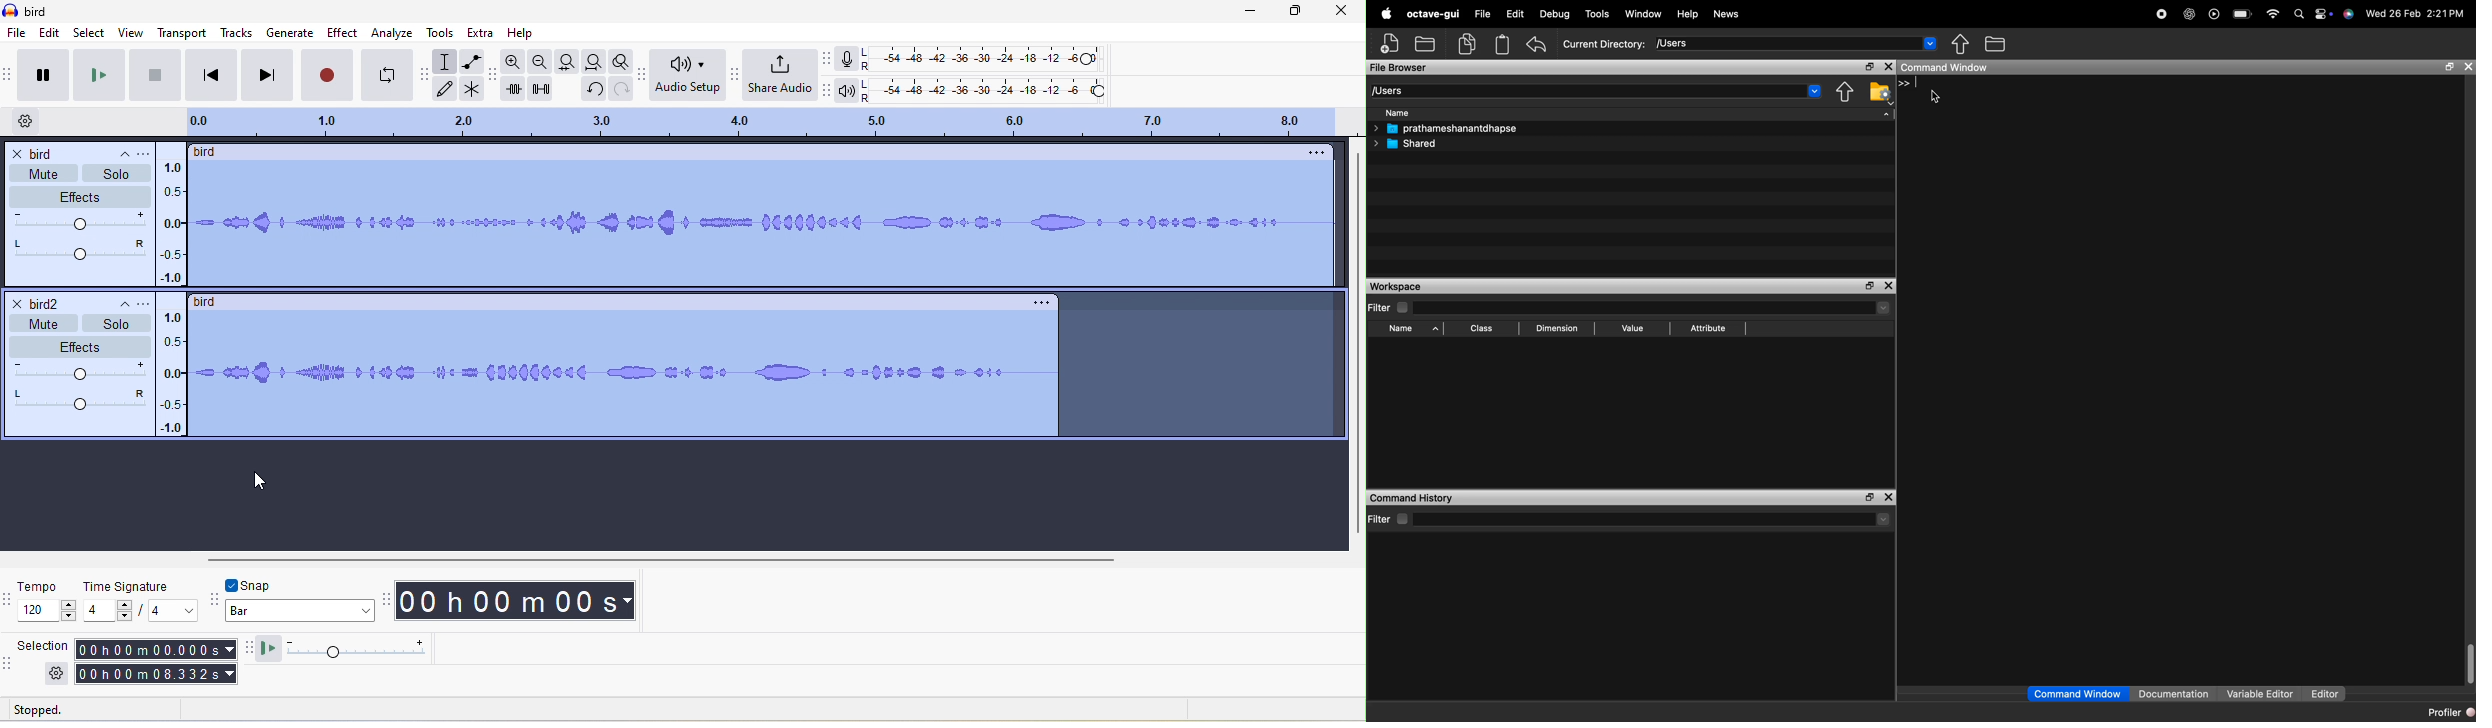  What do you see at coordinates (288, 35) in the screenshot?
I see `generate` at bounding box center [288, 35].